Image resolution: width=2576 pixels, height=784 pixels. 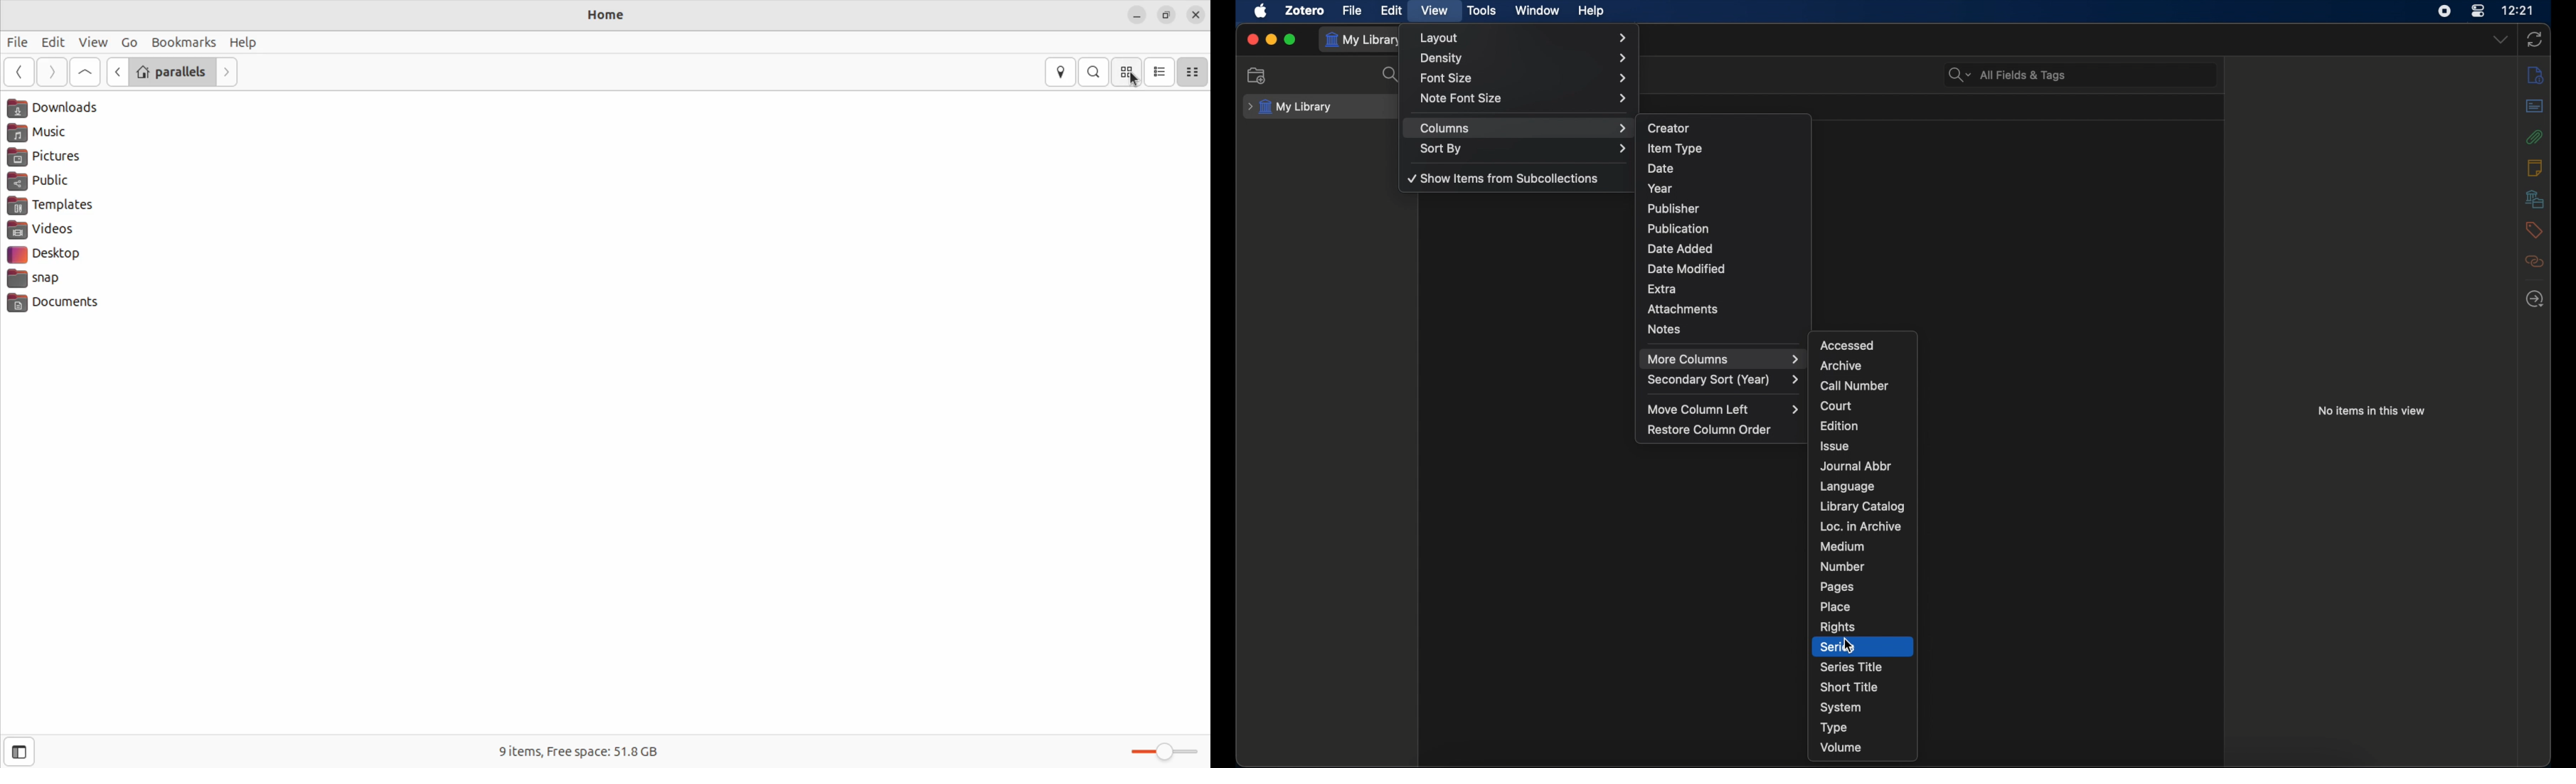 I want to click on parallels, so click(x=171, y=70).